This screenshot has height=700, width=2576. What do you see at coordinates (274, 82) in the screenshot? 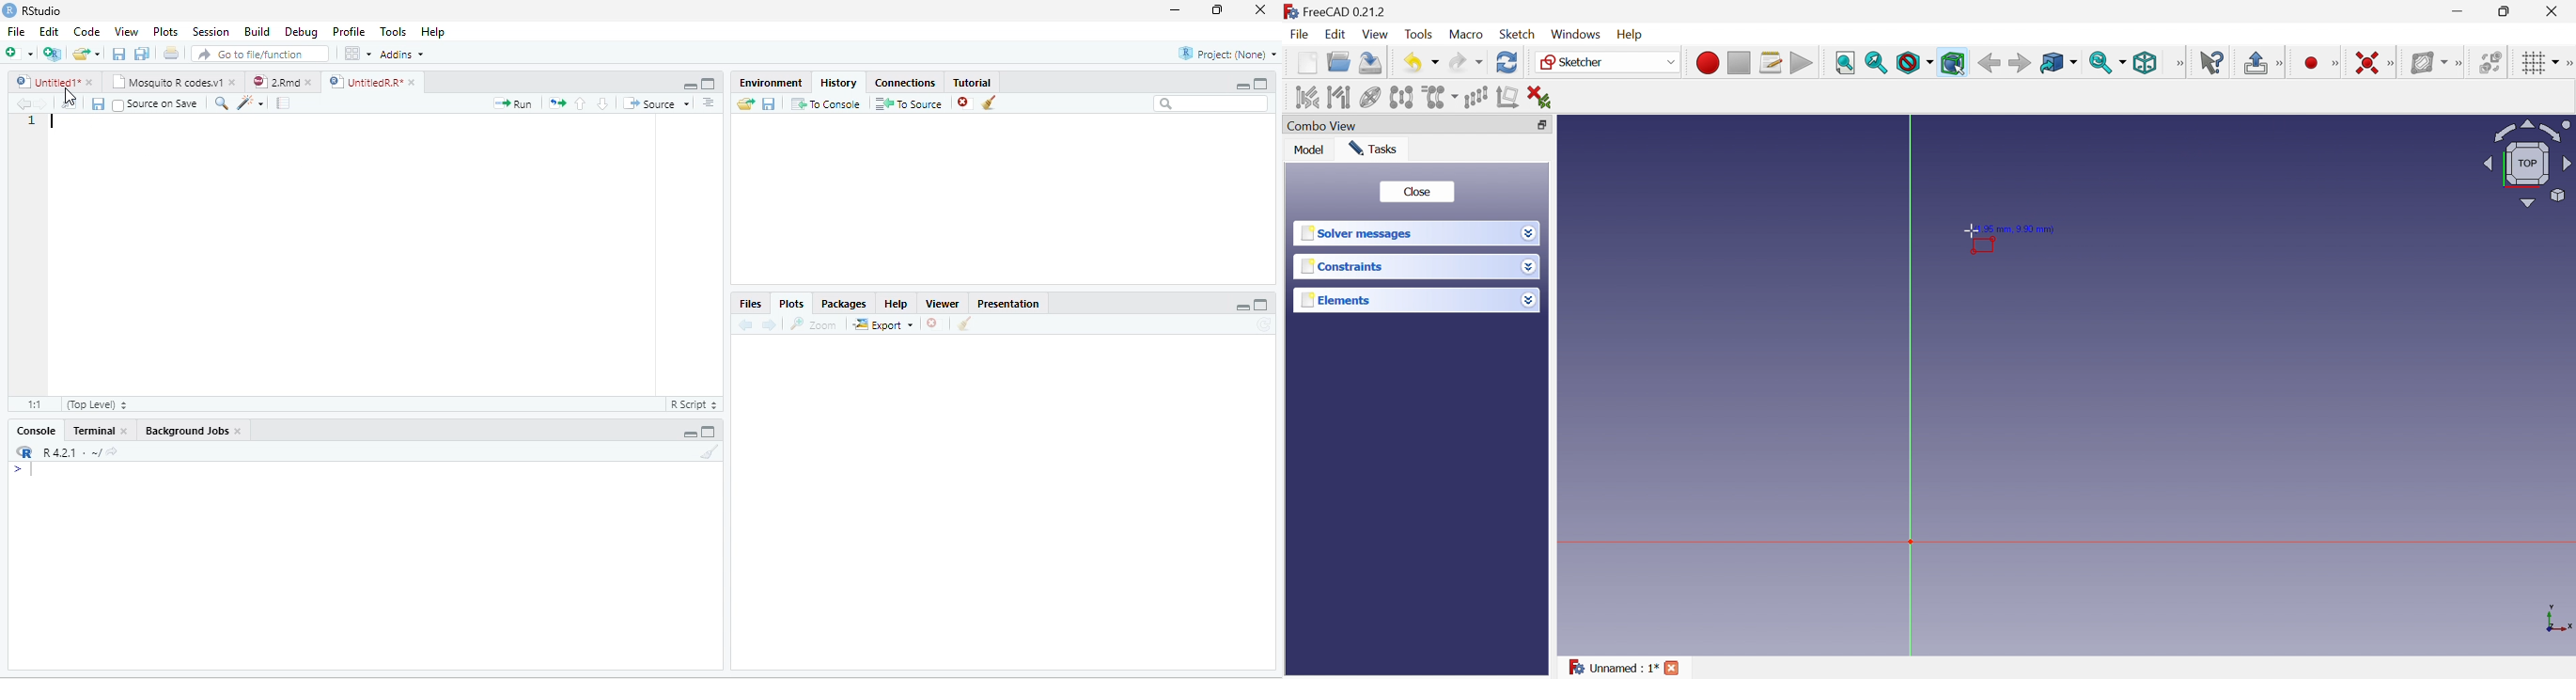
I see `2.Rmd` at bounding box center [274, 82].